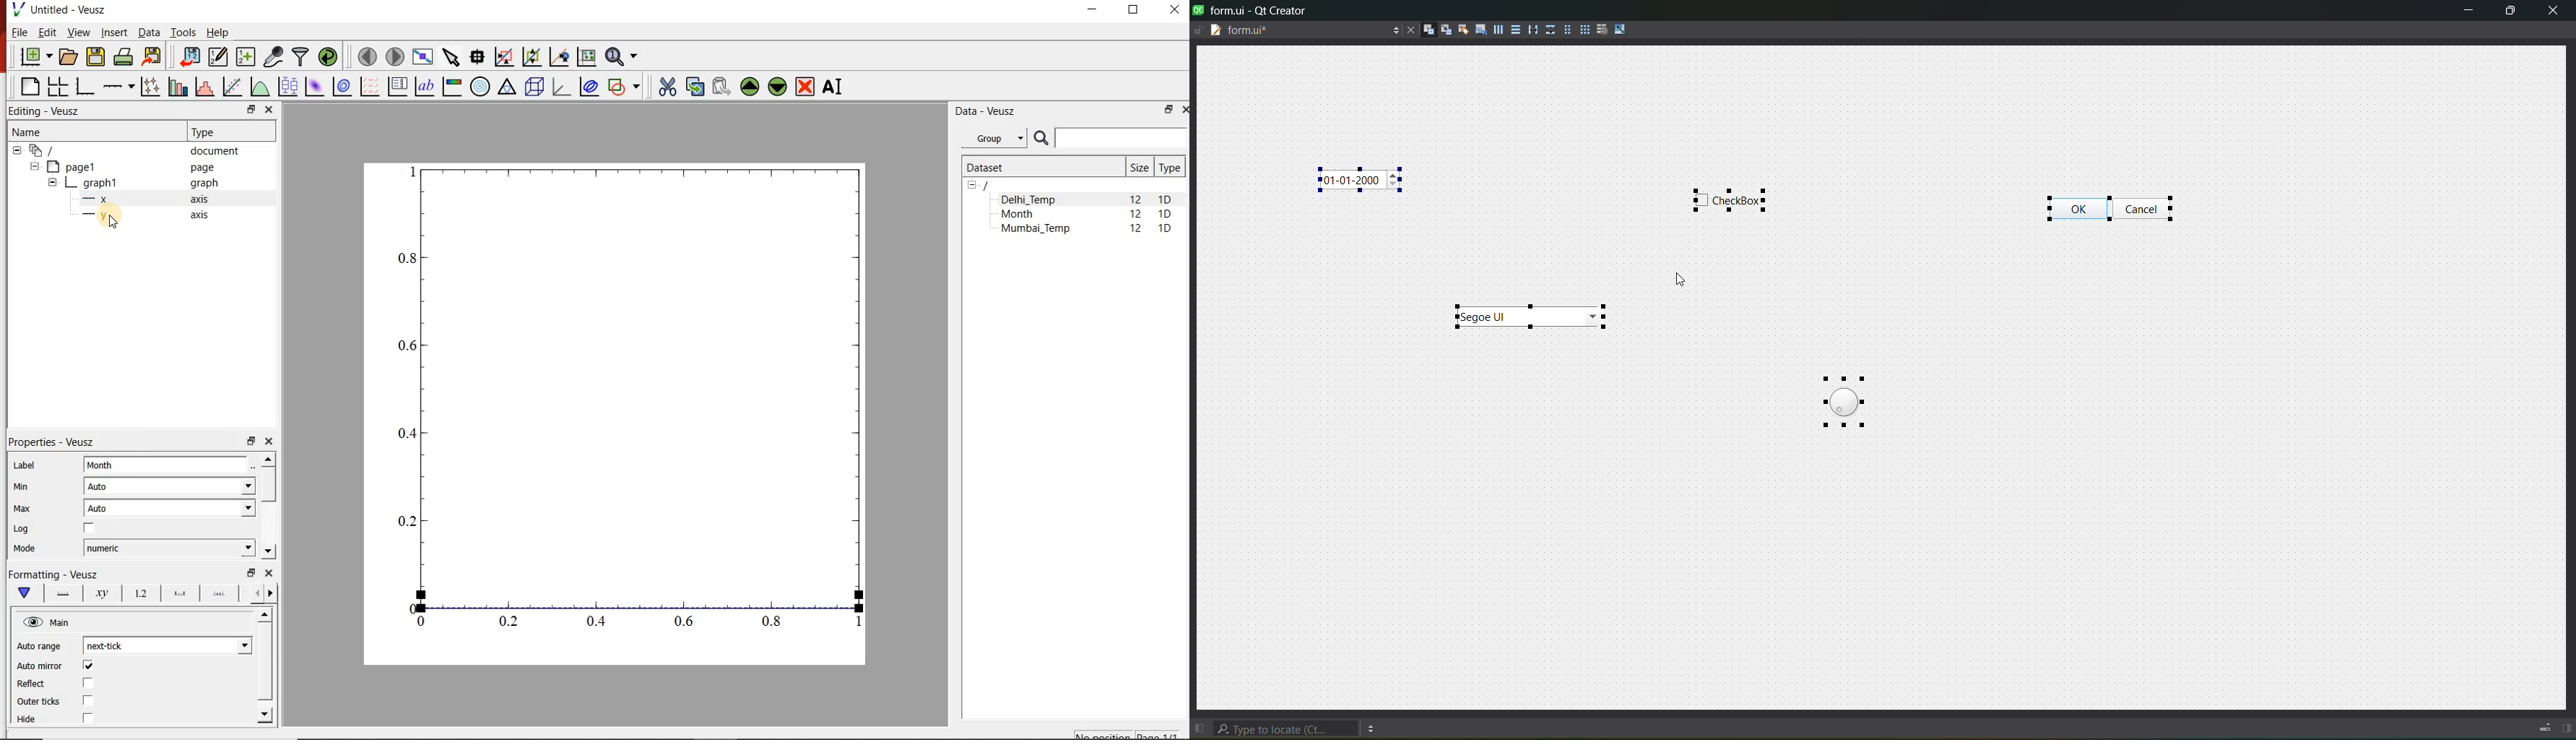  Describe the element at coordinates (89, 529) in the screenshot. I see `check/uncheck` at that location.